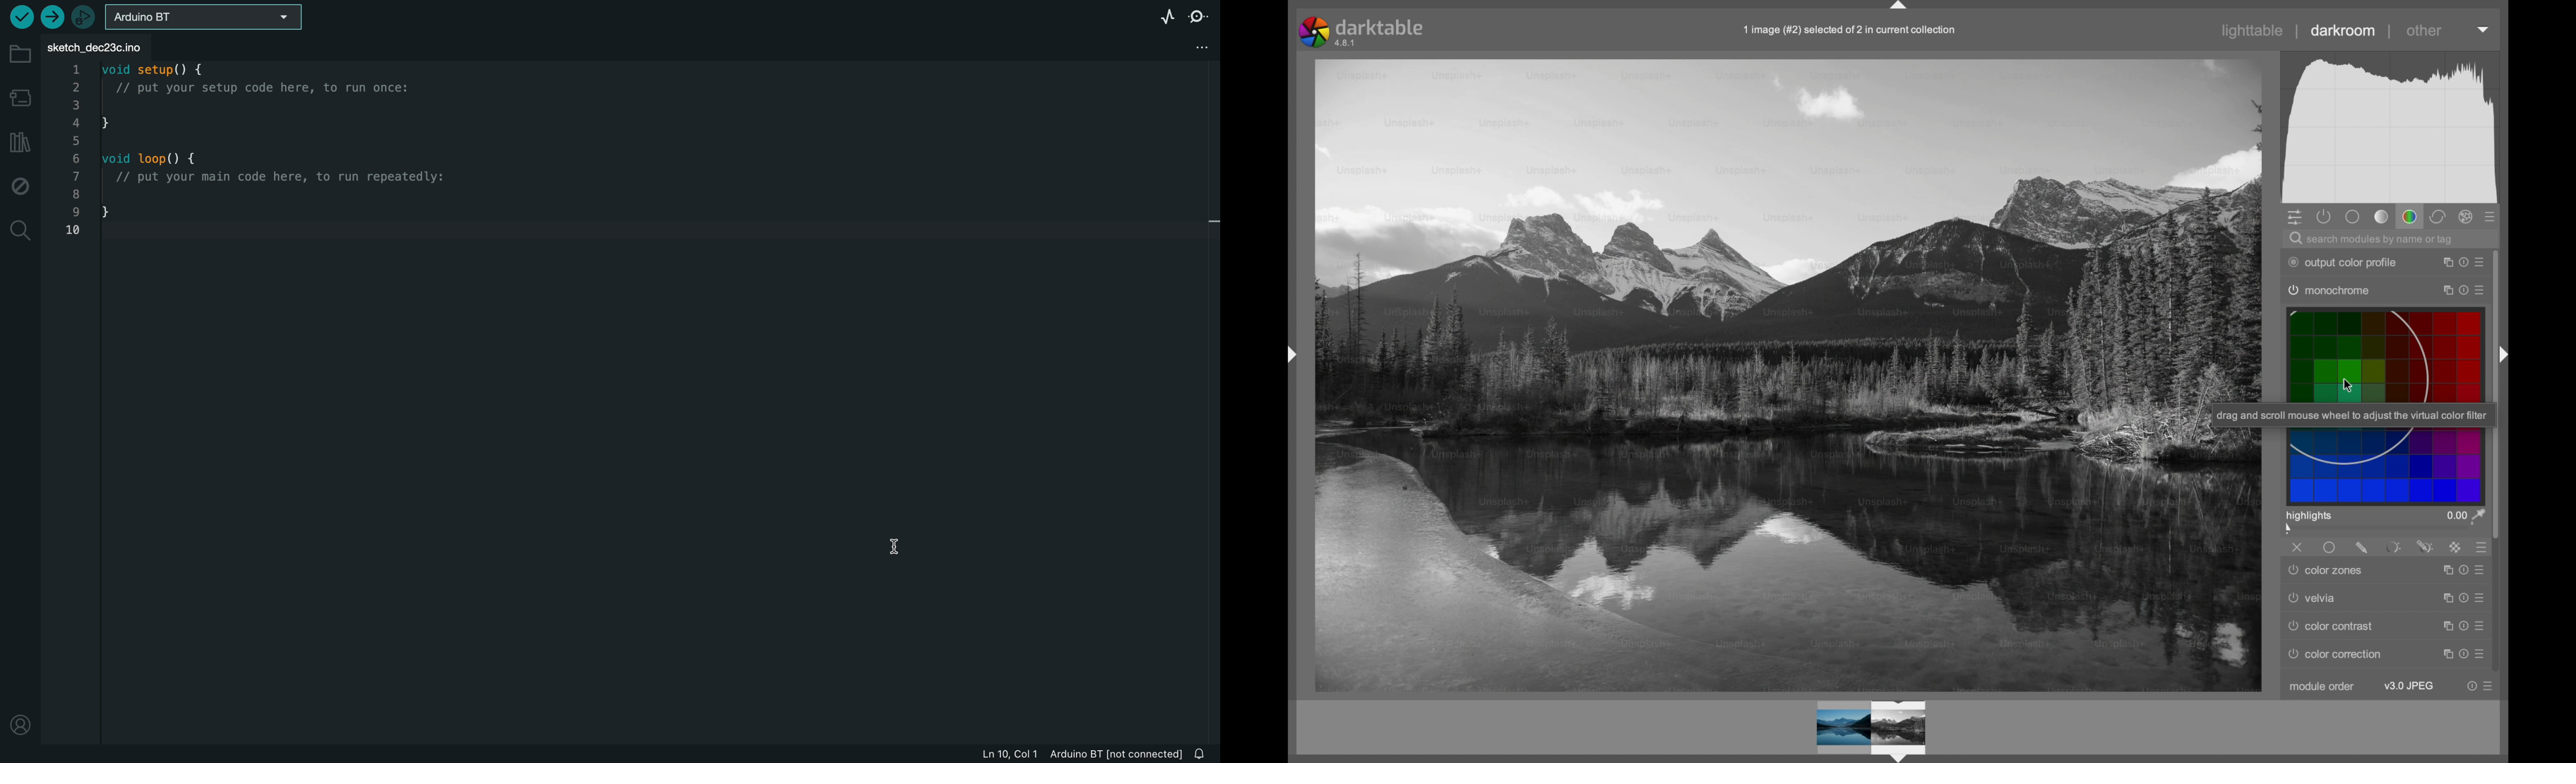 Image resolution: width=2576 pixels, height=784 pixels. Describe the element at coordinates (902, 546) in the screenshot. I see `cursor` at that location.